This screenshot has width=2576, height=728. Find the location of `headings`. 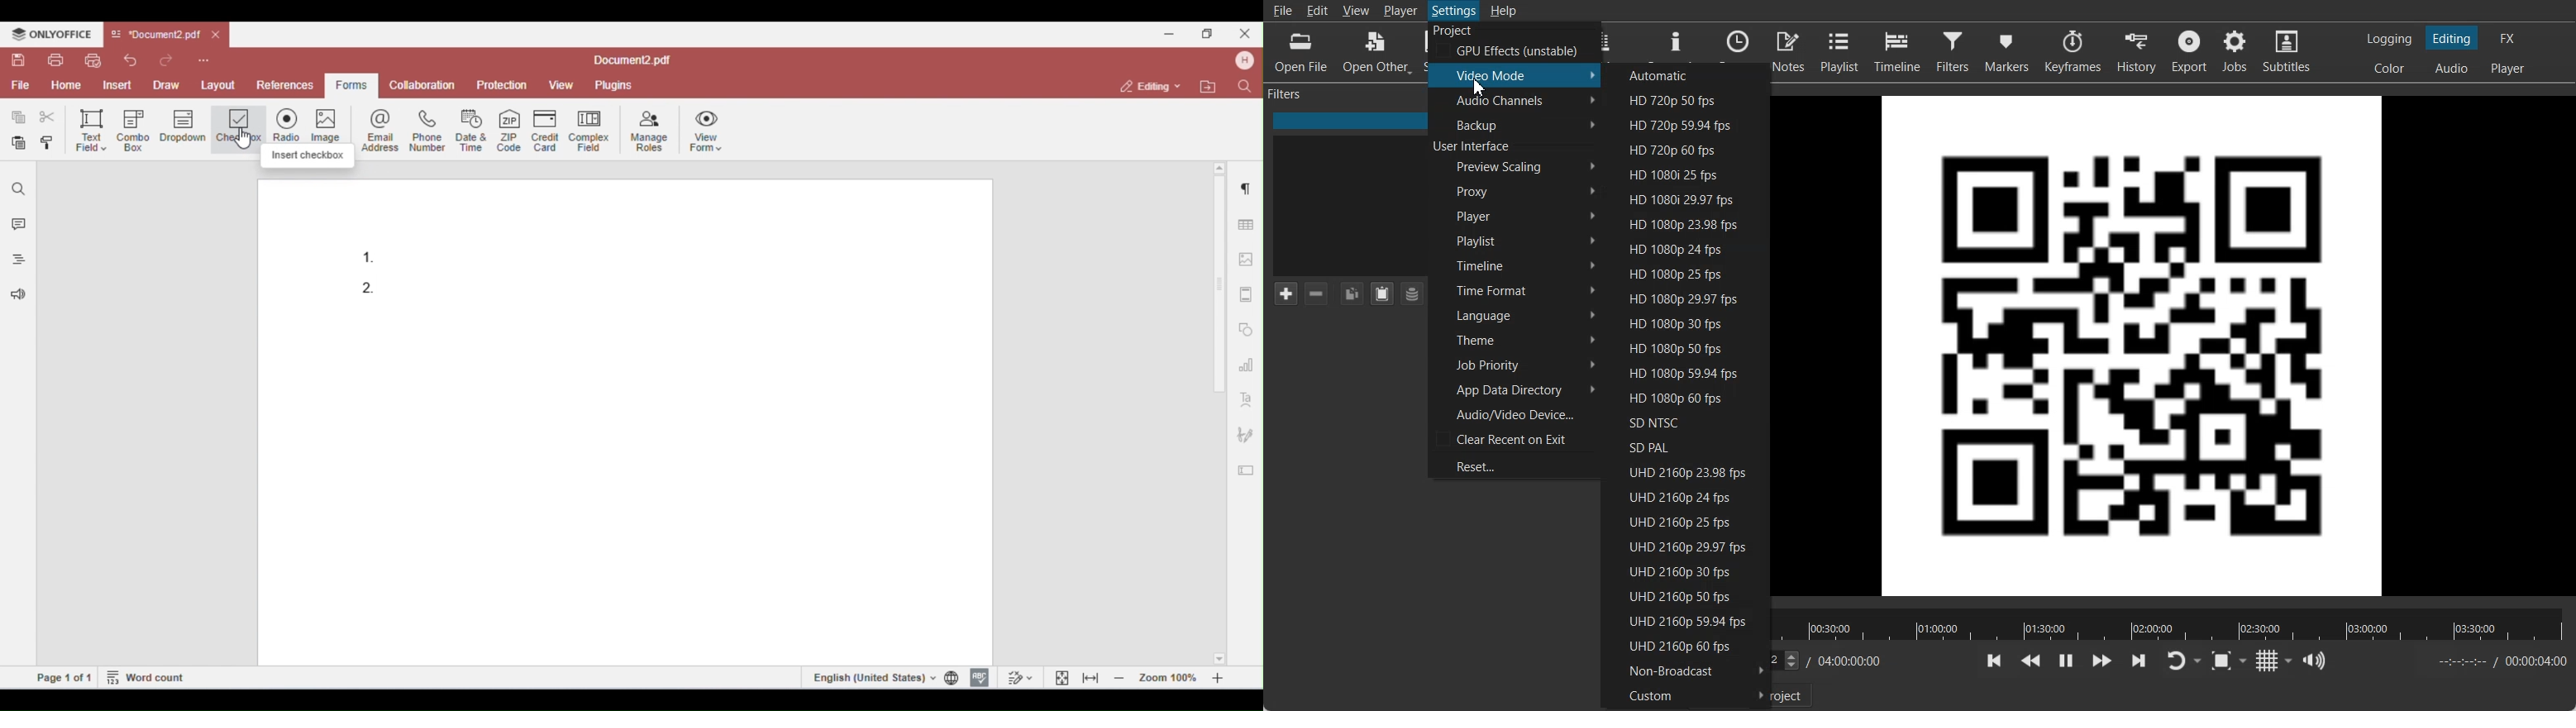

headings is located at coordinates (15, 261).